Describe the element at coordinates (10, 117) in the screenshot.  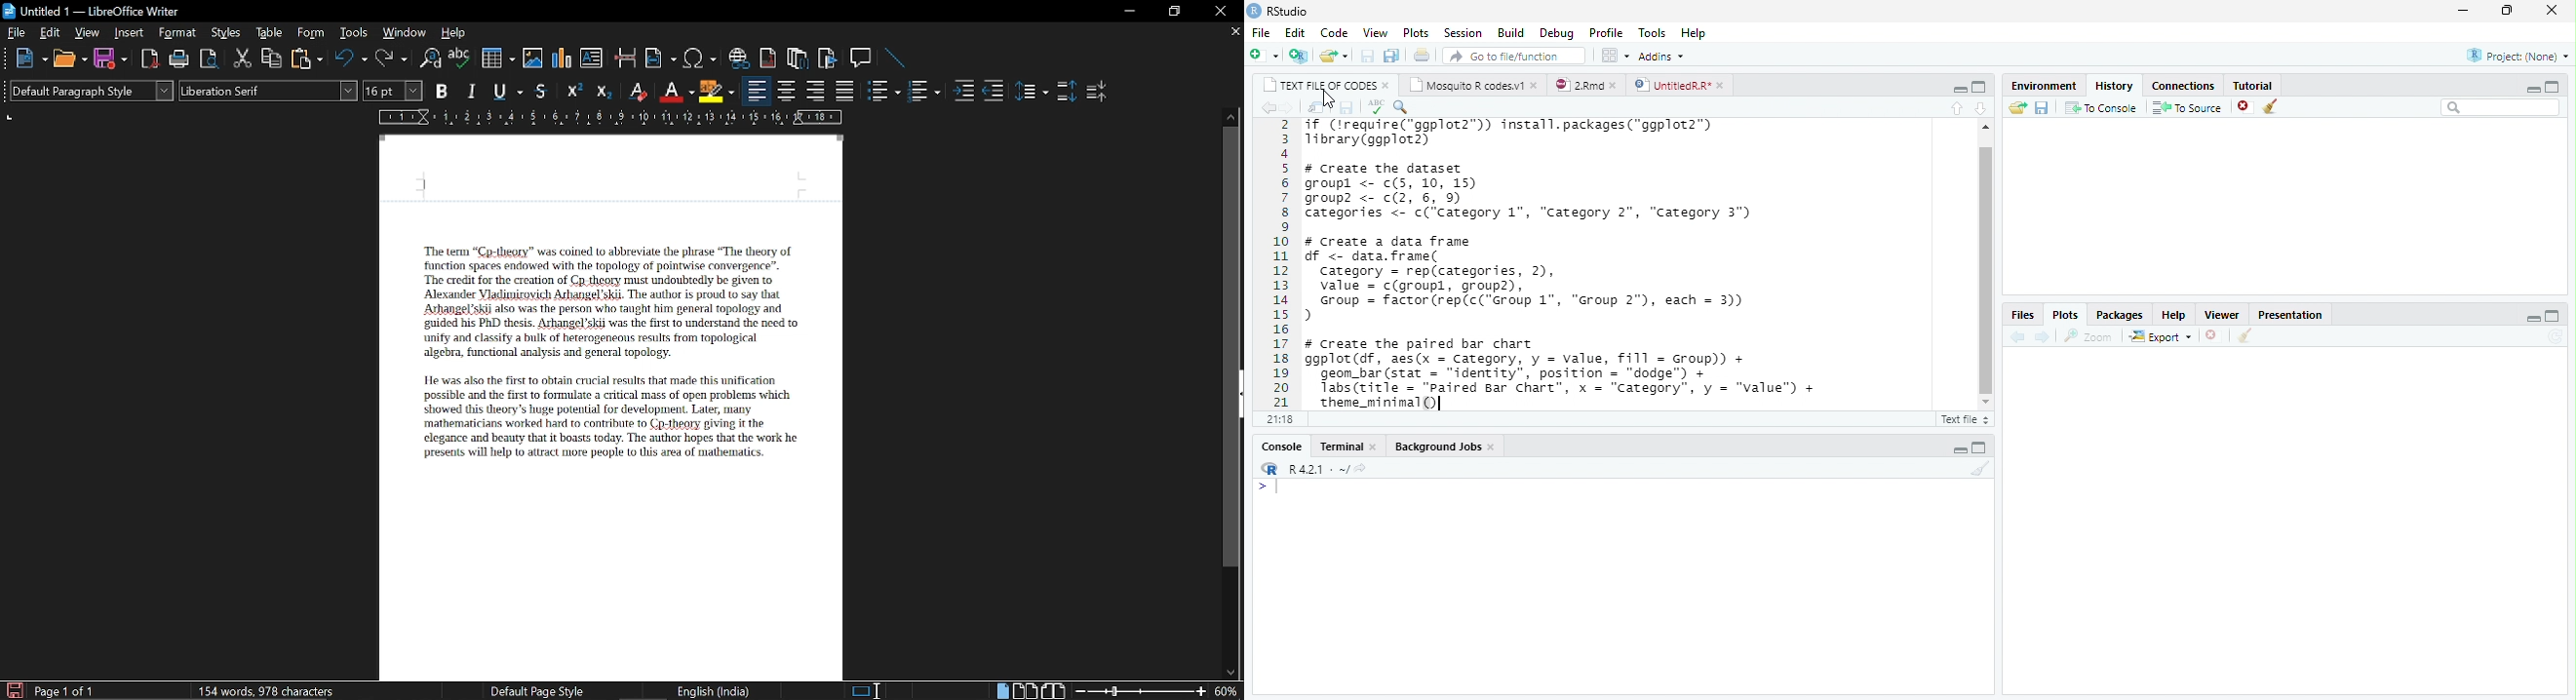
I see `units` at that location.